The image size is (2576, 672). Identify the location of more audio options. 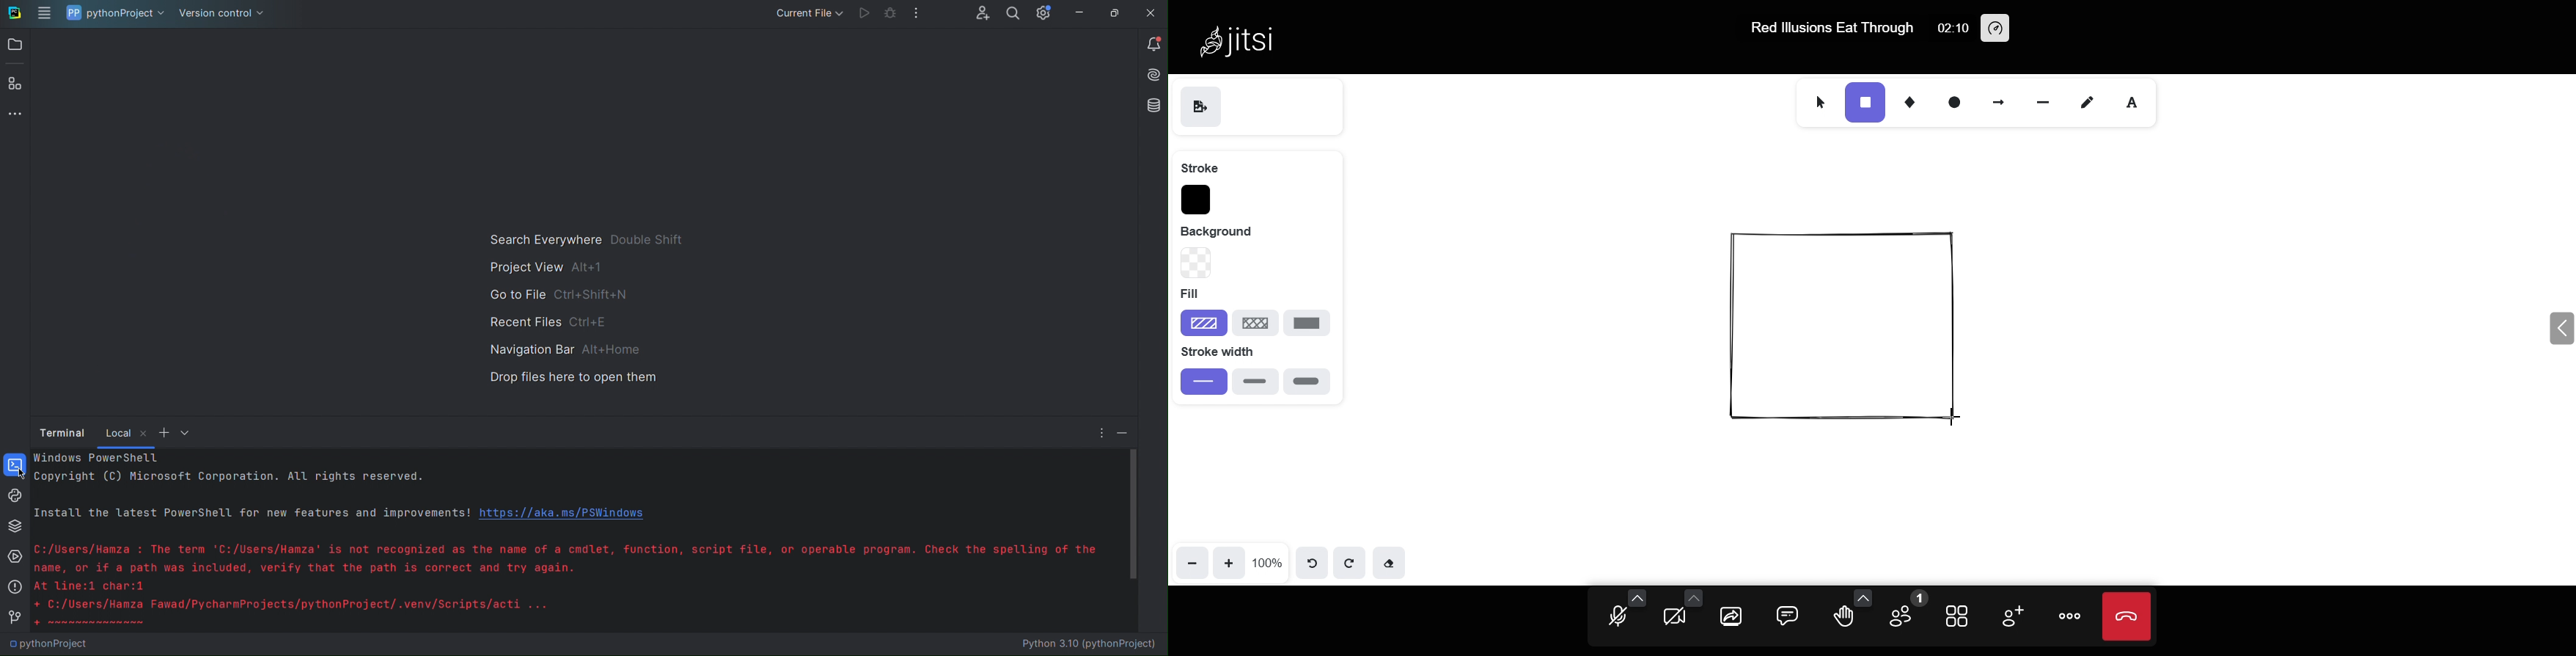
(1637, 597).